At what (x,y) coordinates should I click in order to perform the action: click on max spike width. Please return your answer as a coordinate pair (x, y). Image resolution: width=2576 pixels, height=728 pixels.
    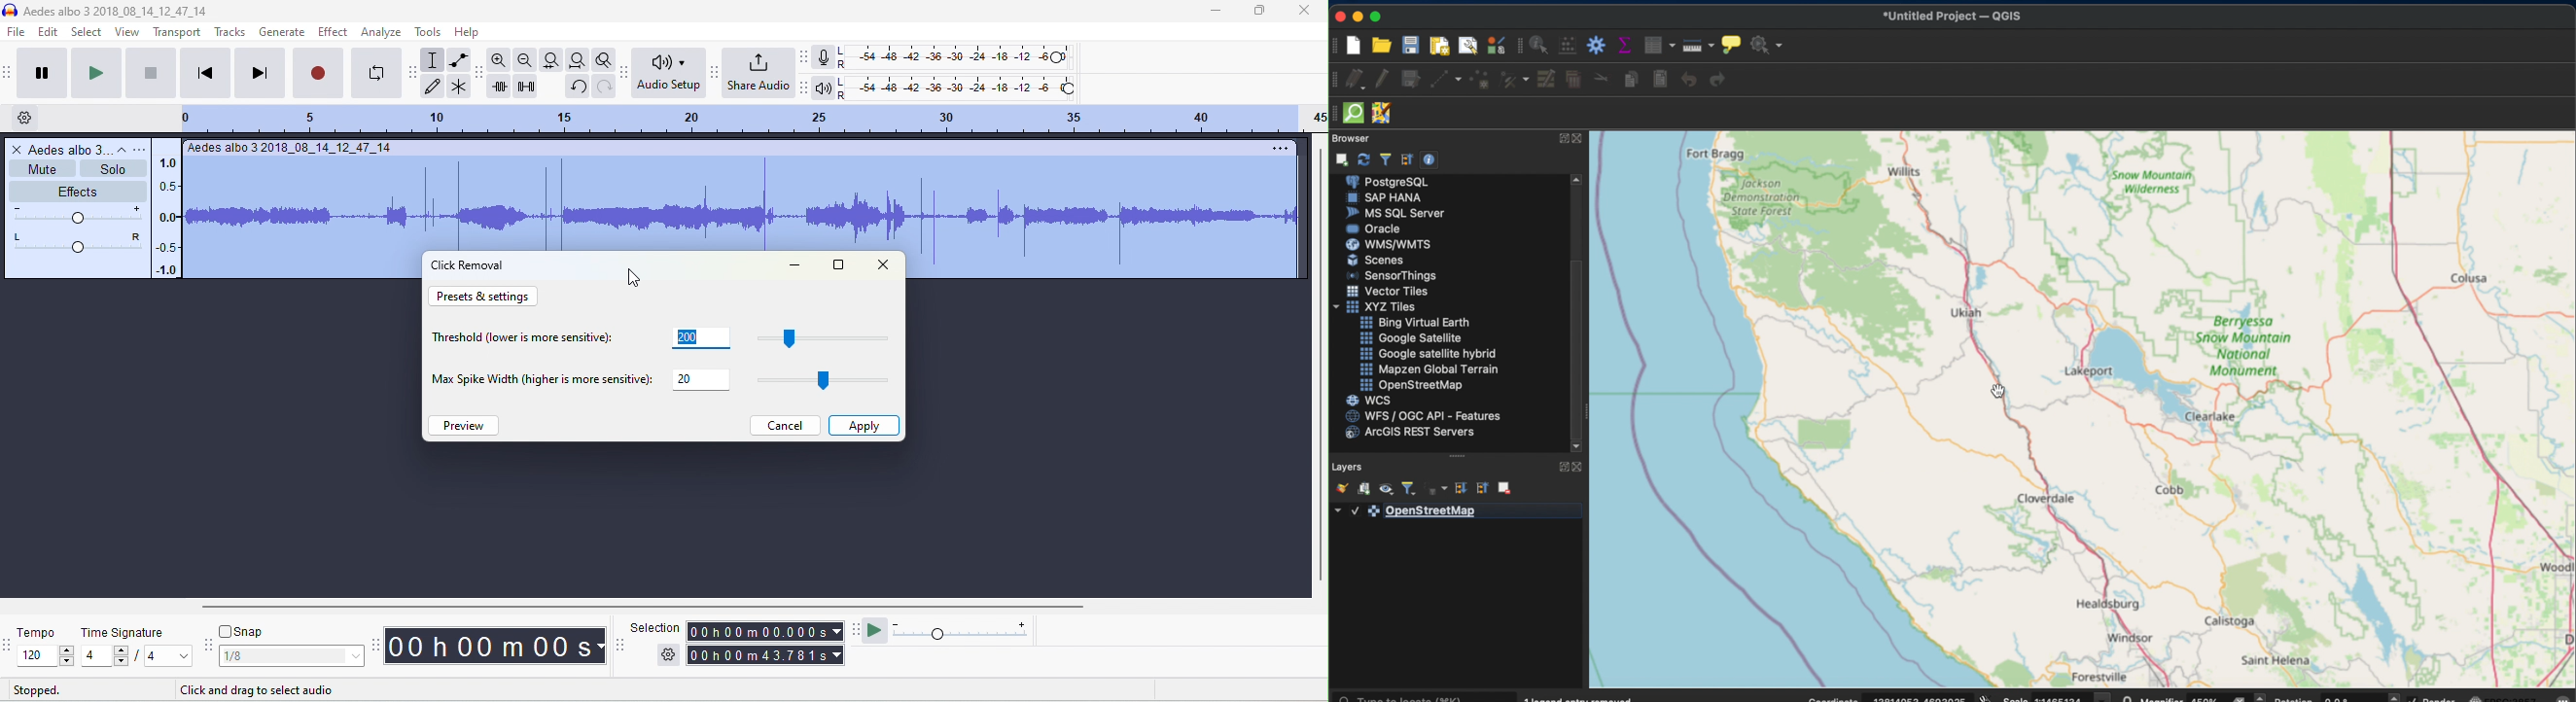
    Looking at the image, I should click on (546, 378).